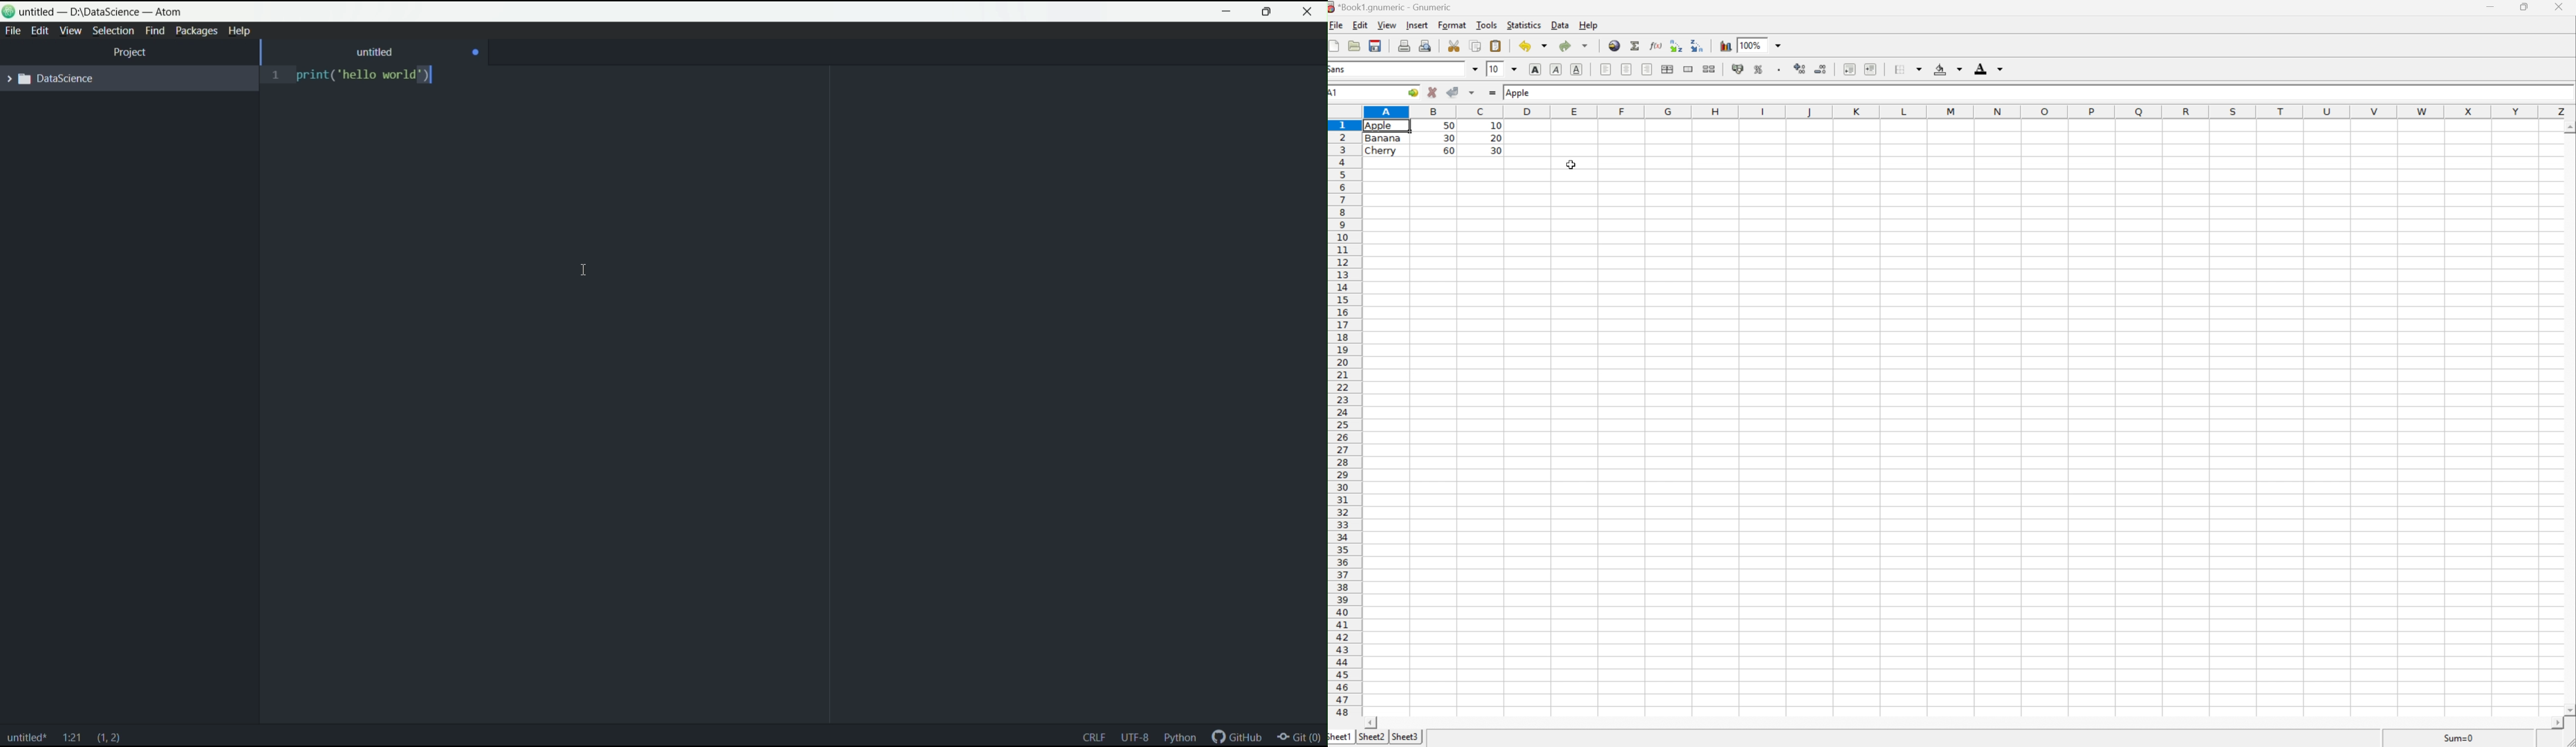  I want to click on application name, so click(1390, 7).